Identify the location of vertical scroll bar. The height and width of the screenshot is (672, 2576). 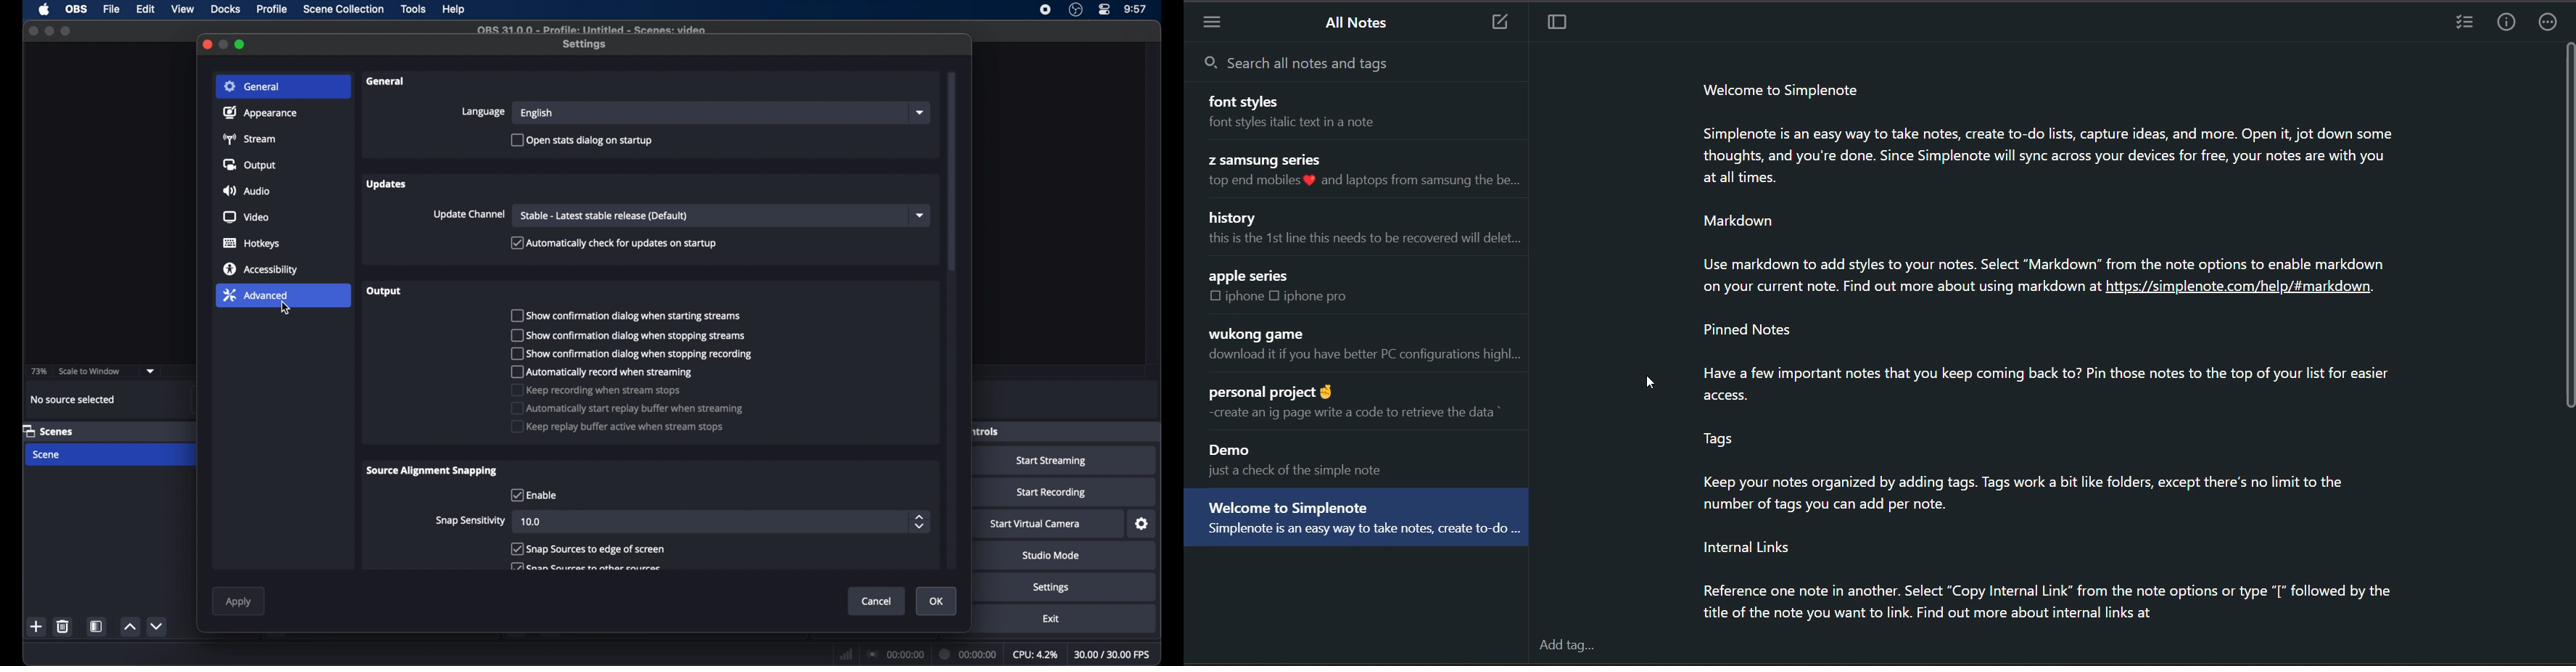
(2567, 228).